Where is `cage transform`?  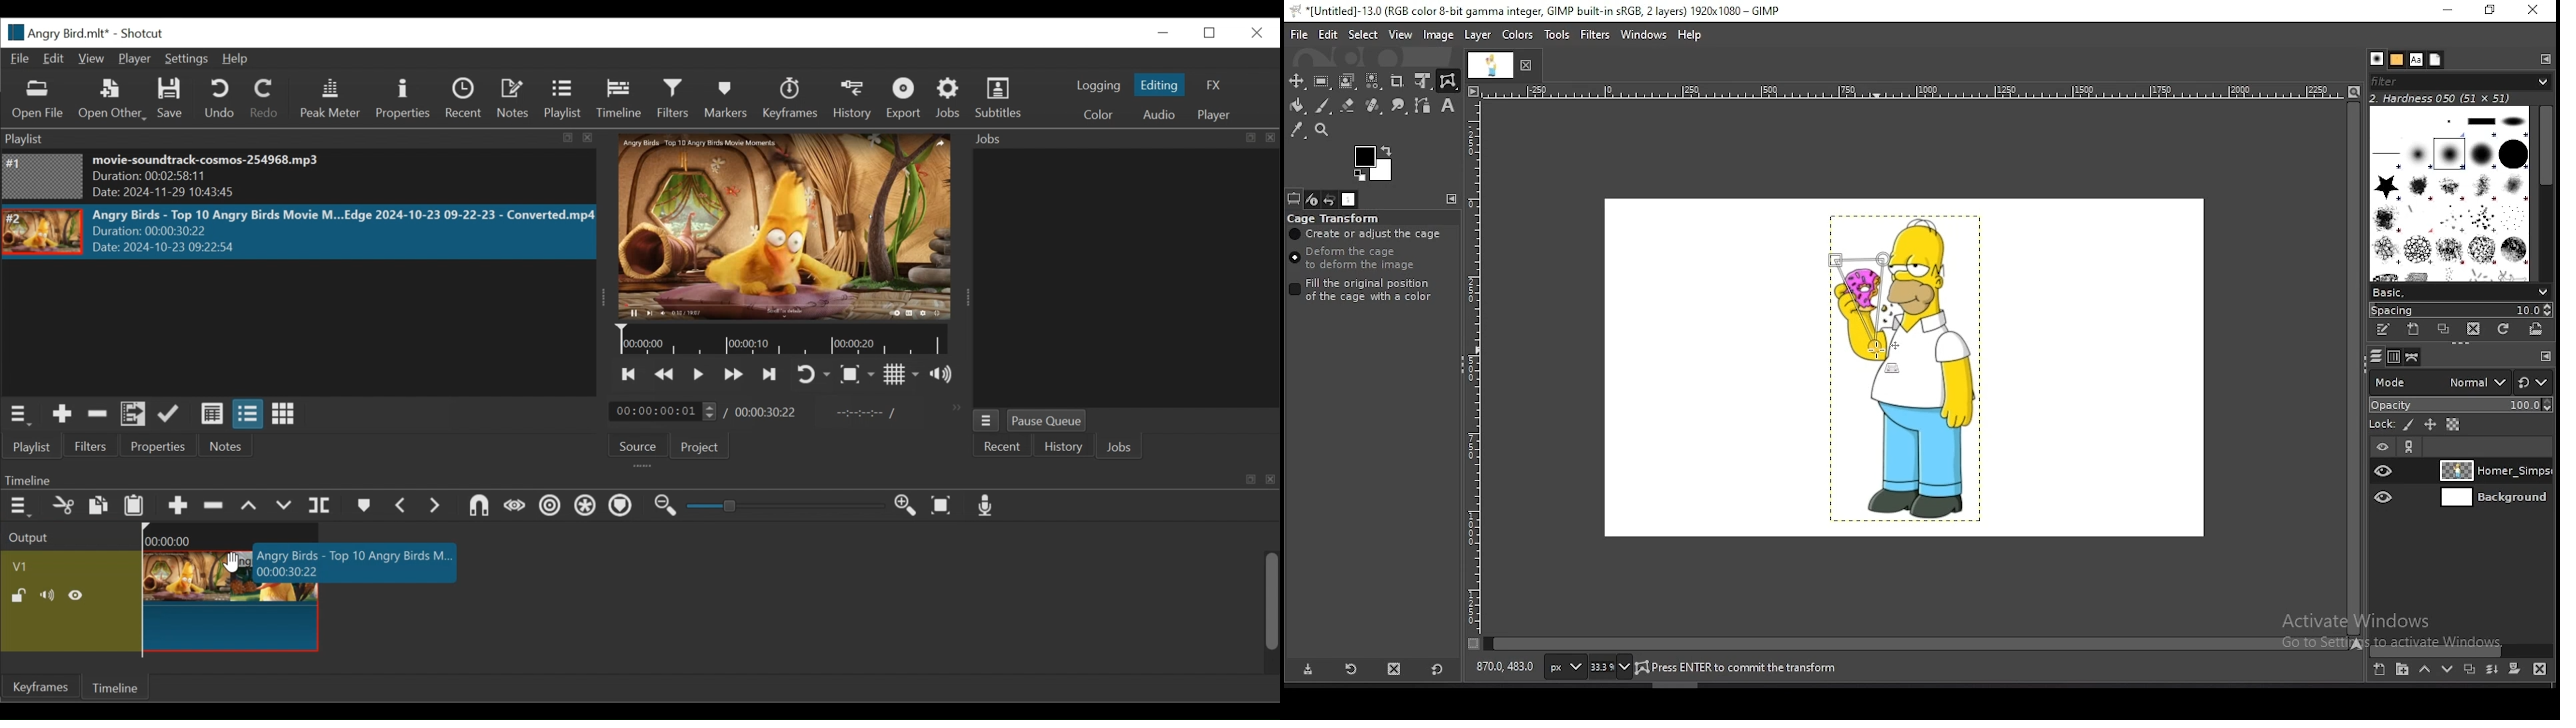
cage transform is located at coordinates (1335, 218).